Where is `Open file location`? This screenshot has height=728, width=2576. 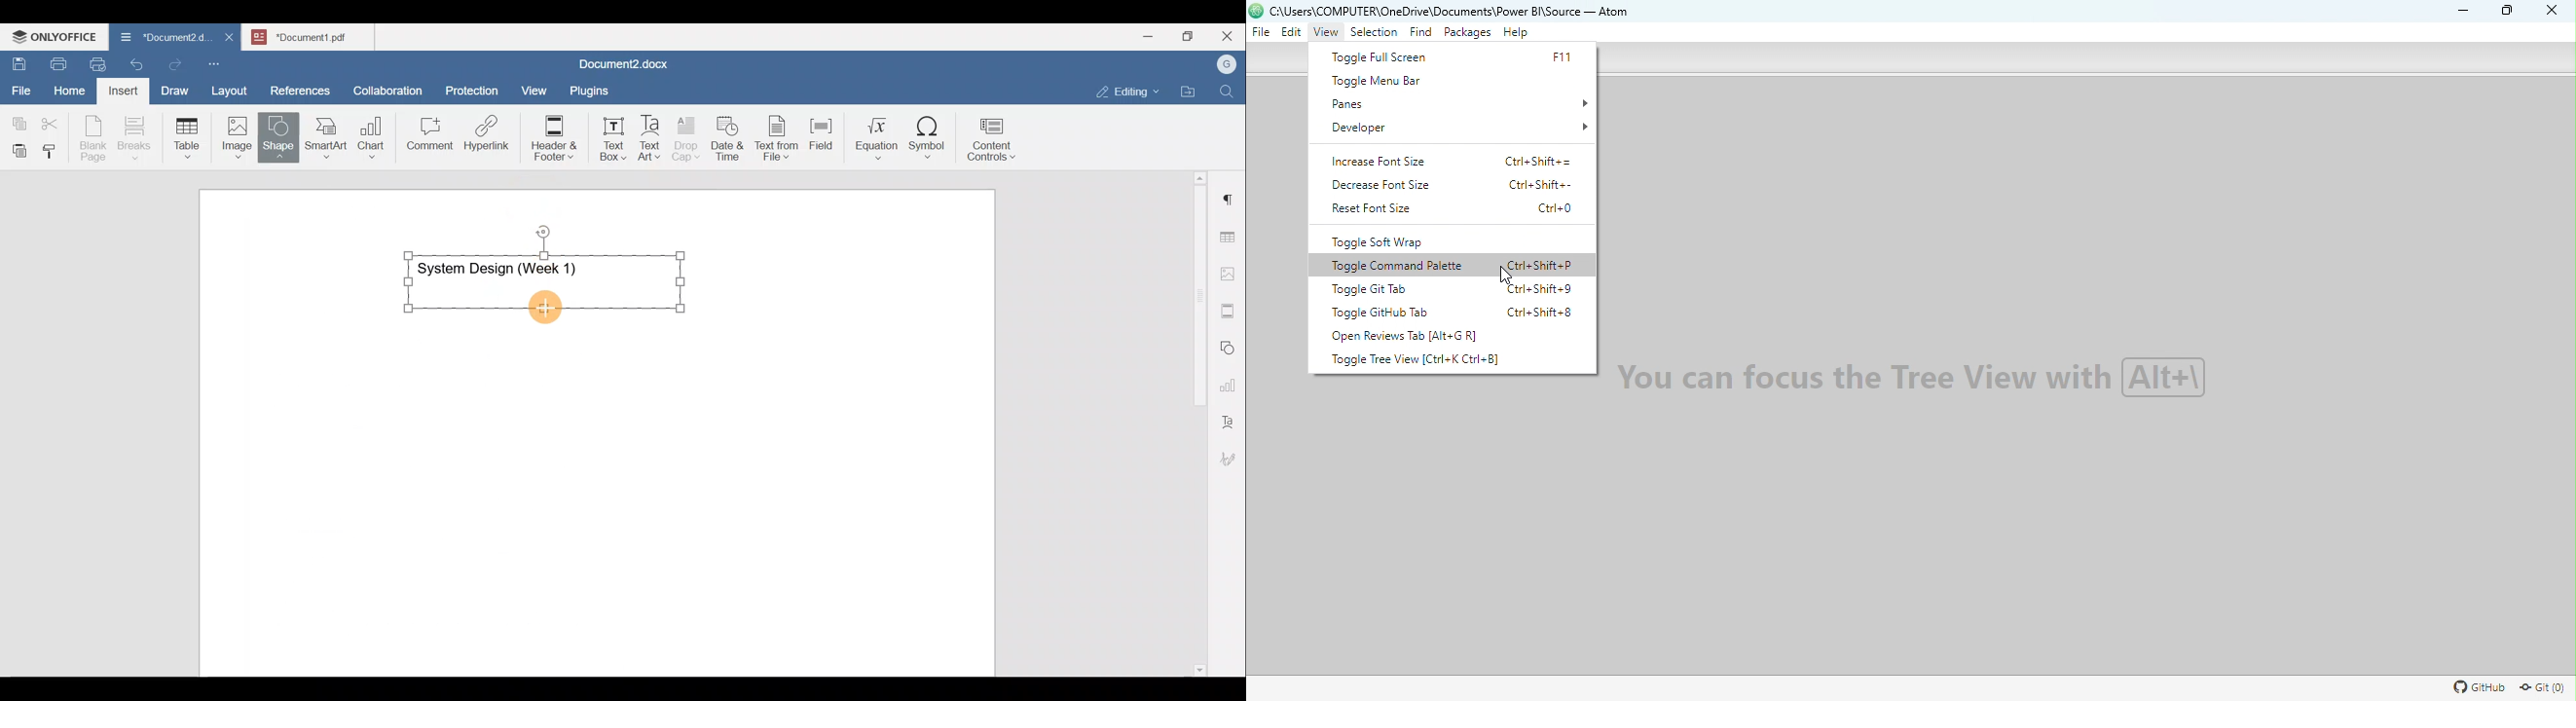 Open file location is located at coordinates (1191, 93).